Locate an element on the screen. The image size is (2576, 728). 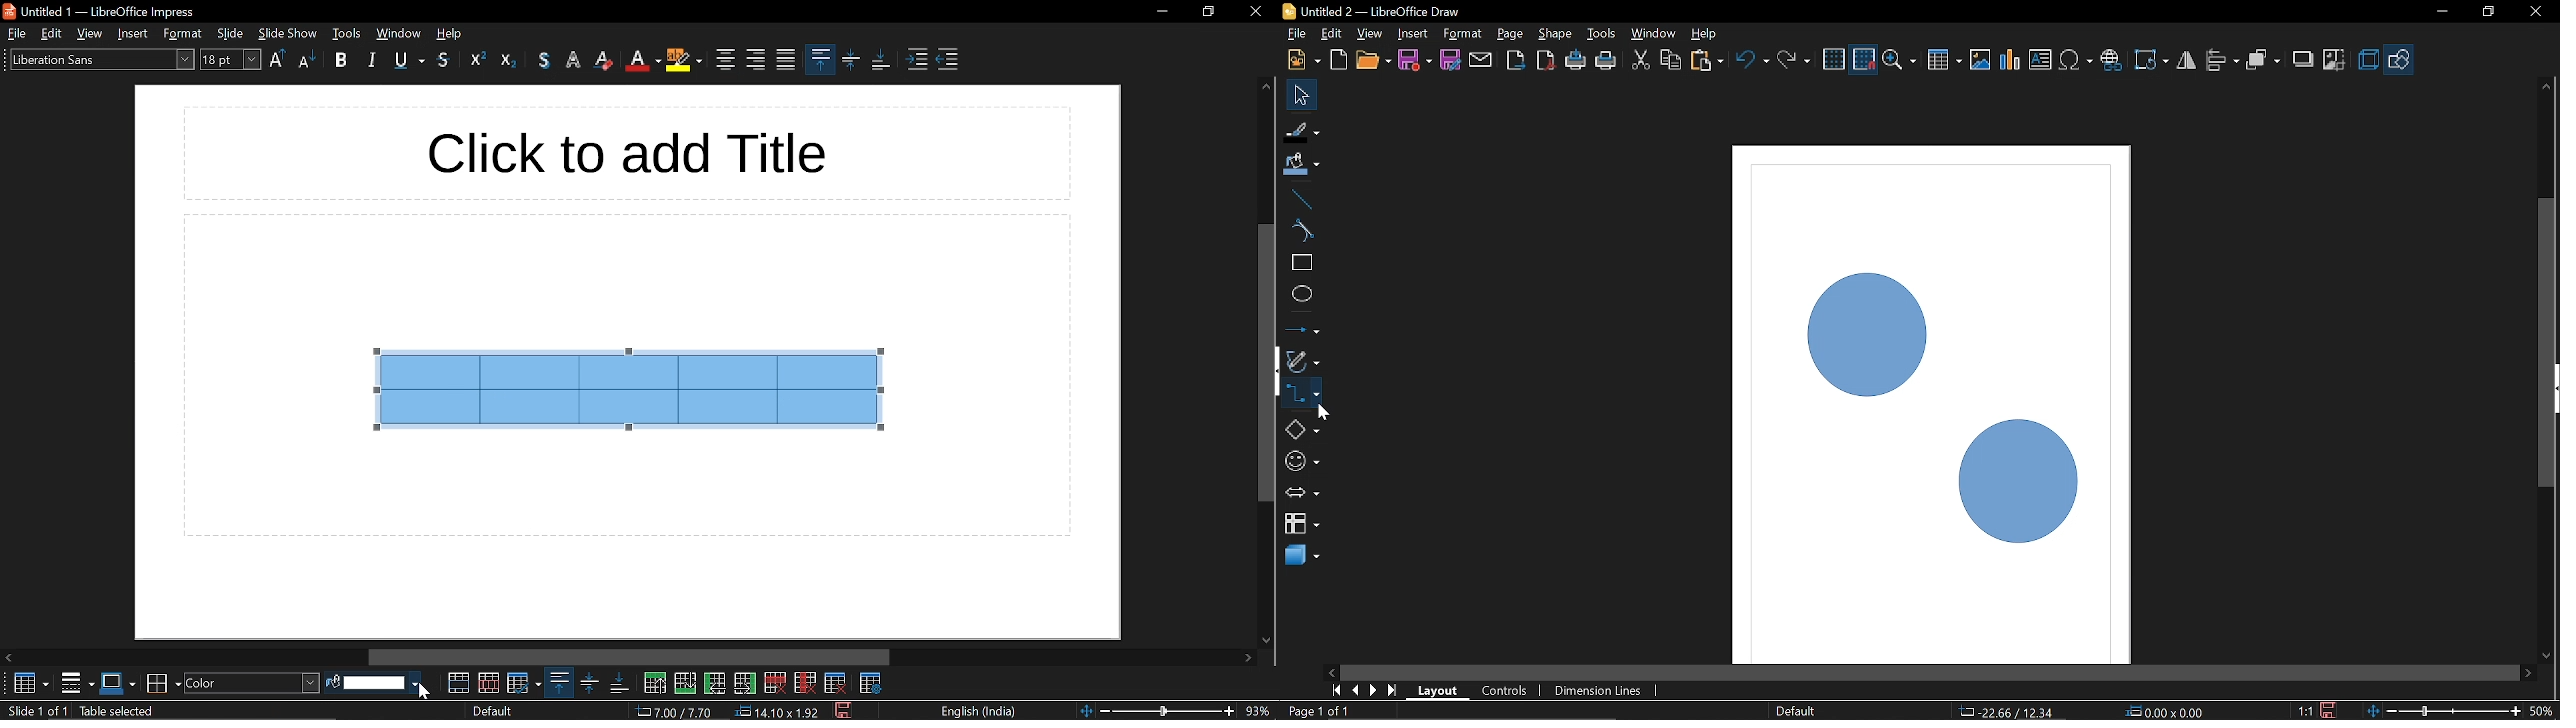
go to first page is located at coordinates (1334, 691).